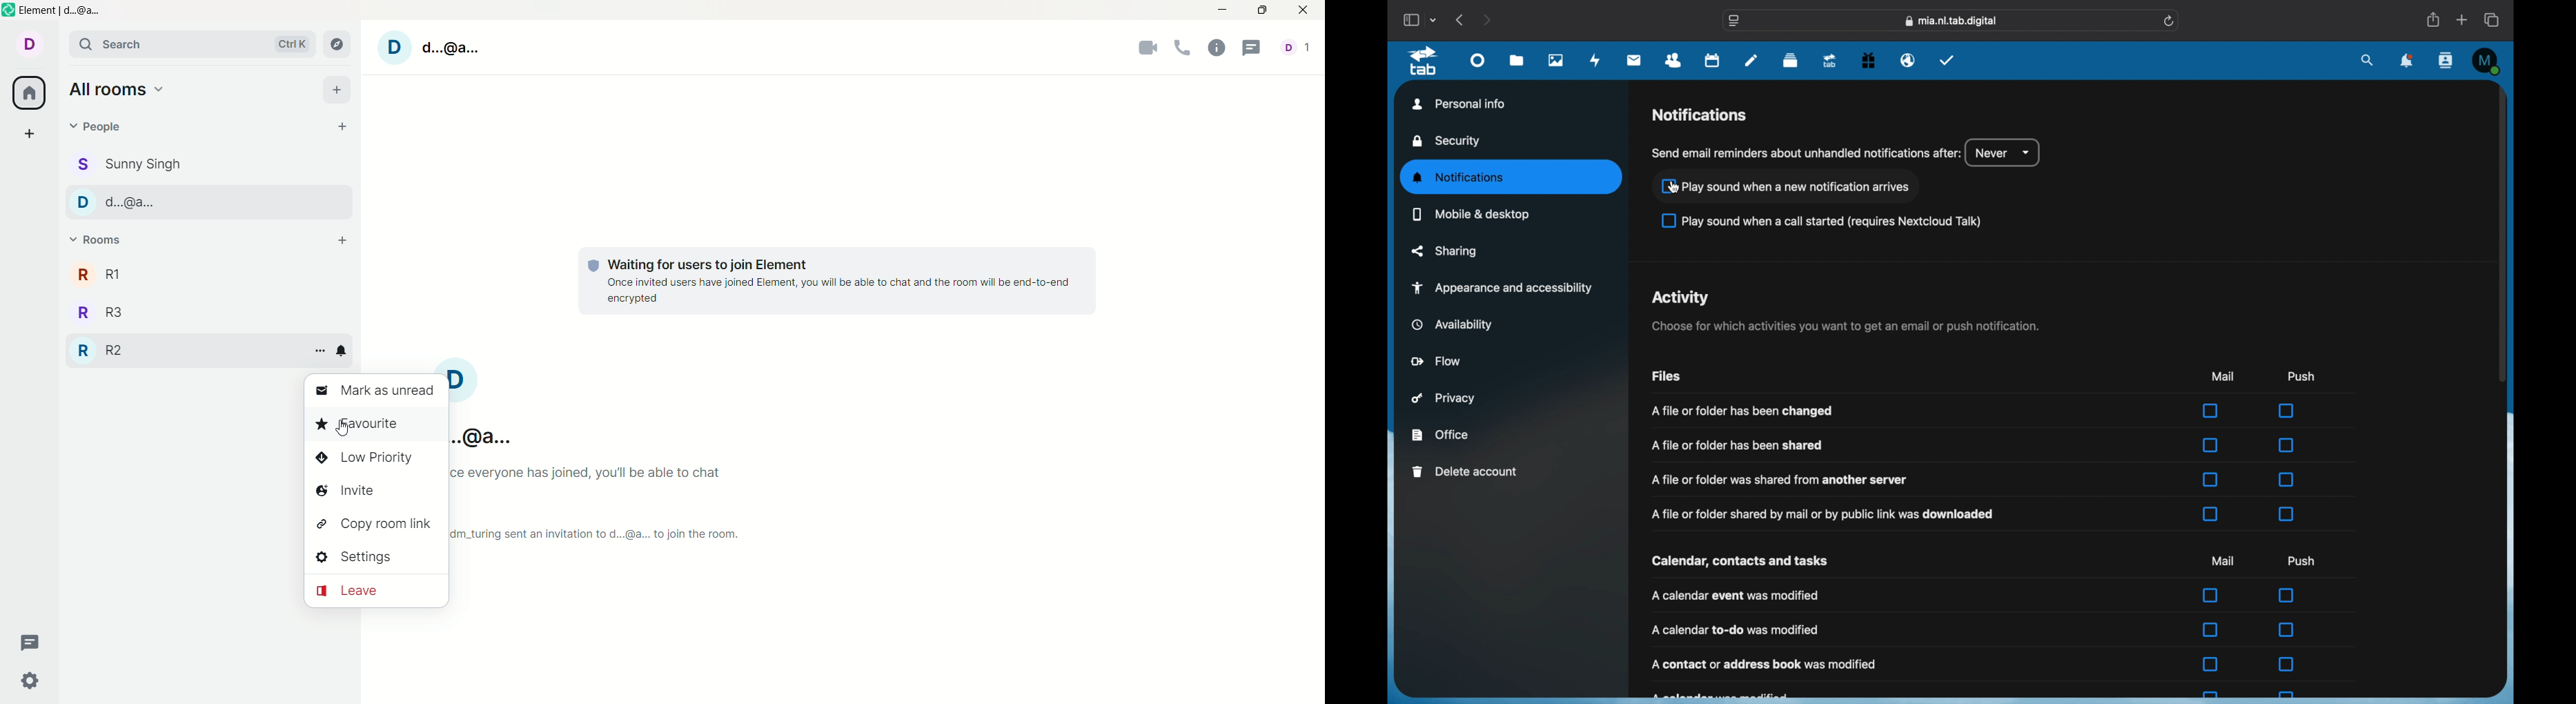 This screenshot has width=2576, height=728. Describe the element at coordinates (2288, 514) in the screenshot. I see `checkbox` at that location.